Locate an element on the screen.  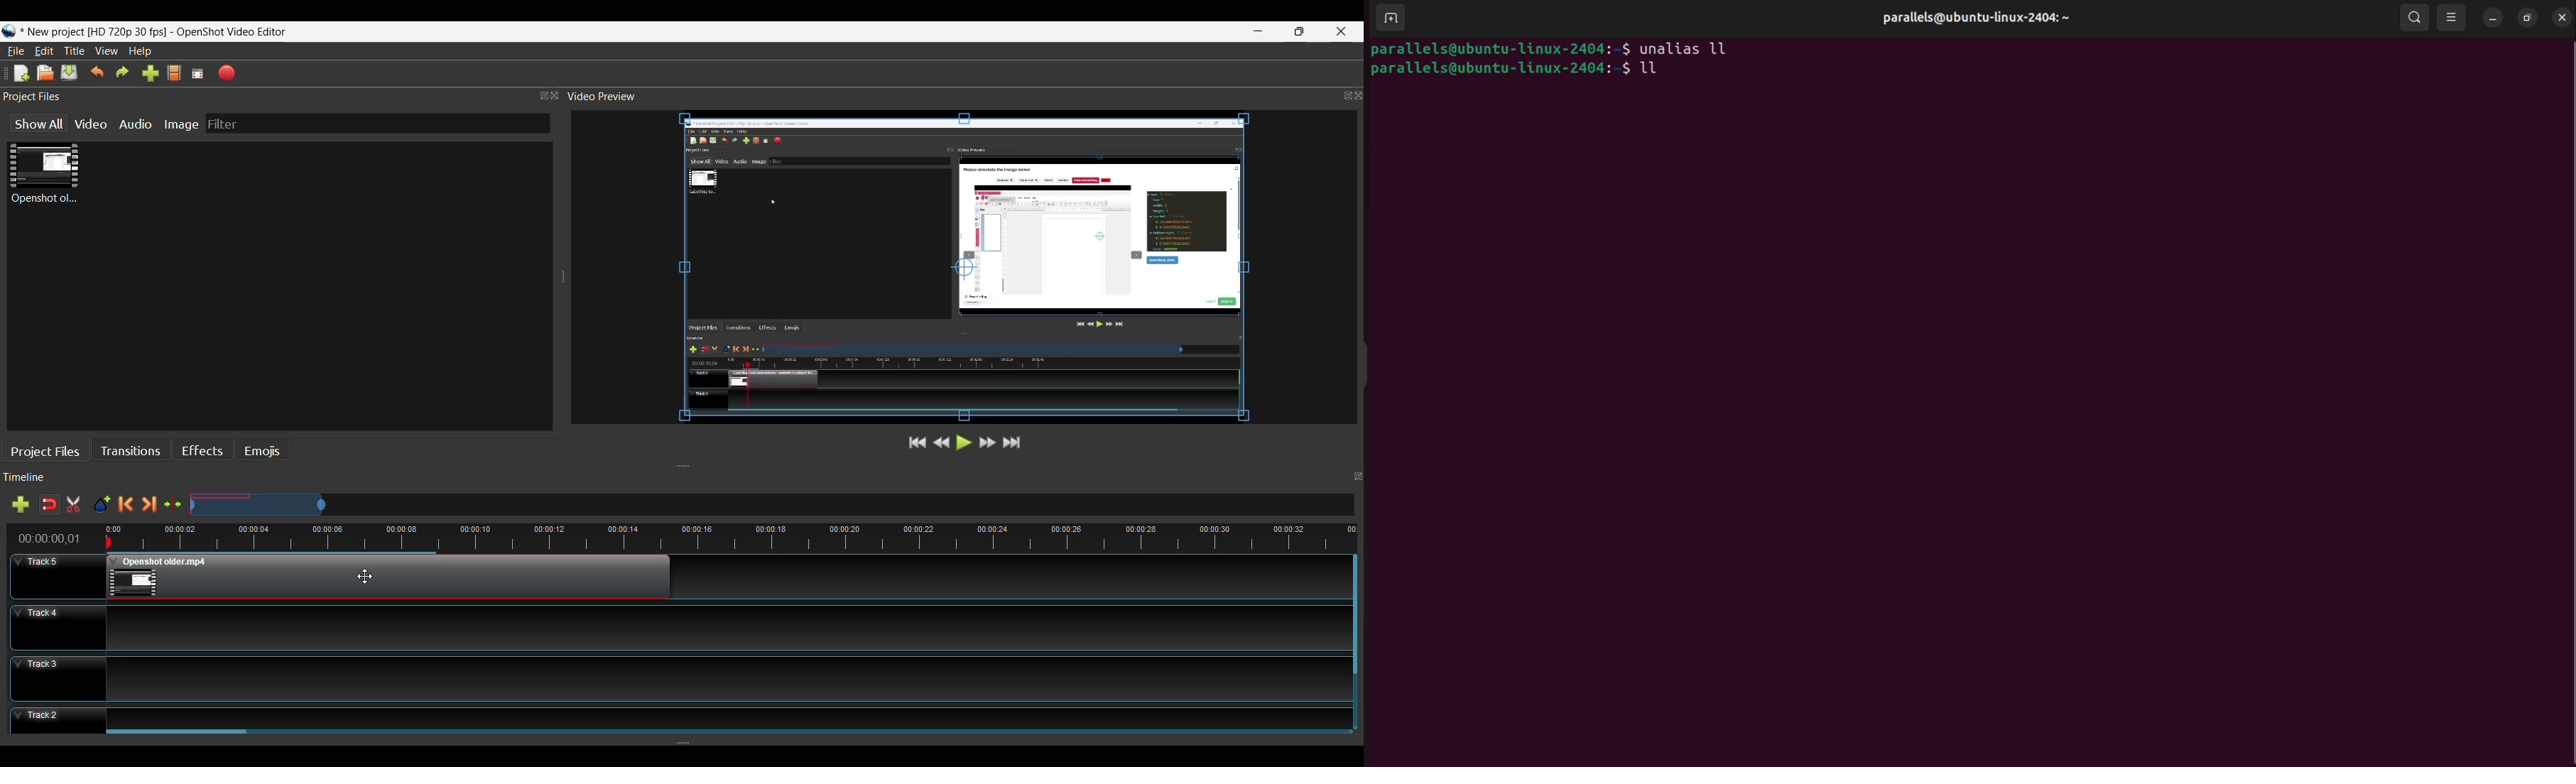
Track Header is located at coordinates (59, 678).